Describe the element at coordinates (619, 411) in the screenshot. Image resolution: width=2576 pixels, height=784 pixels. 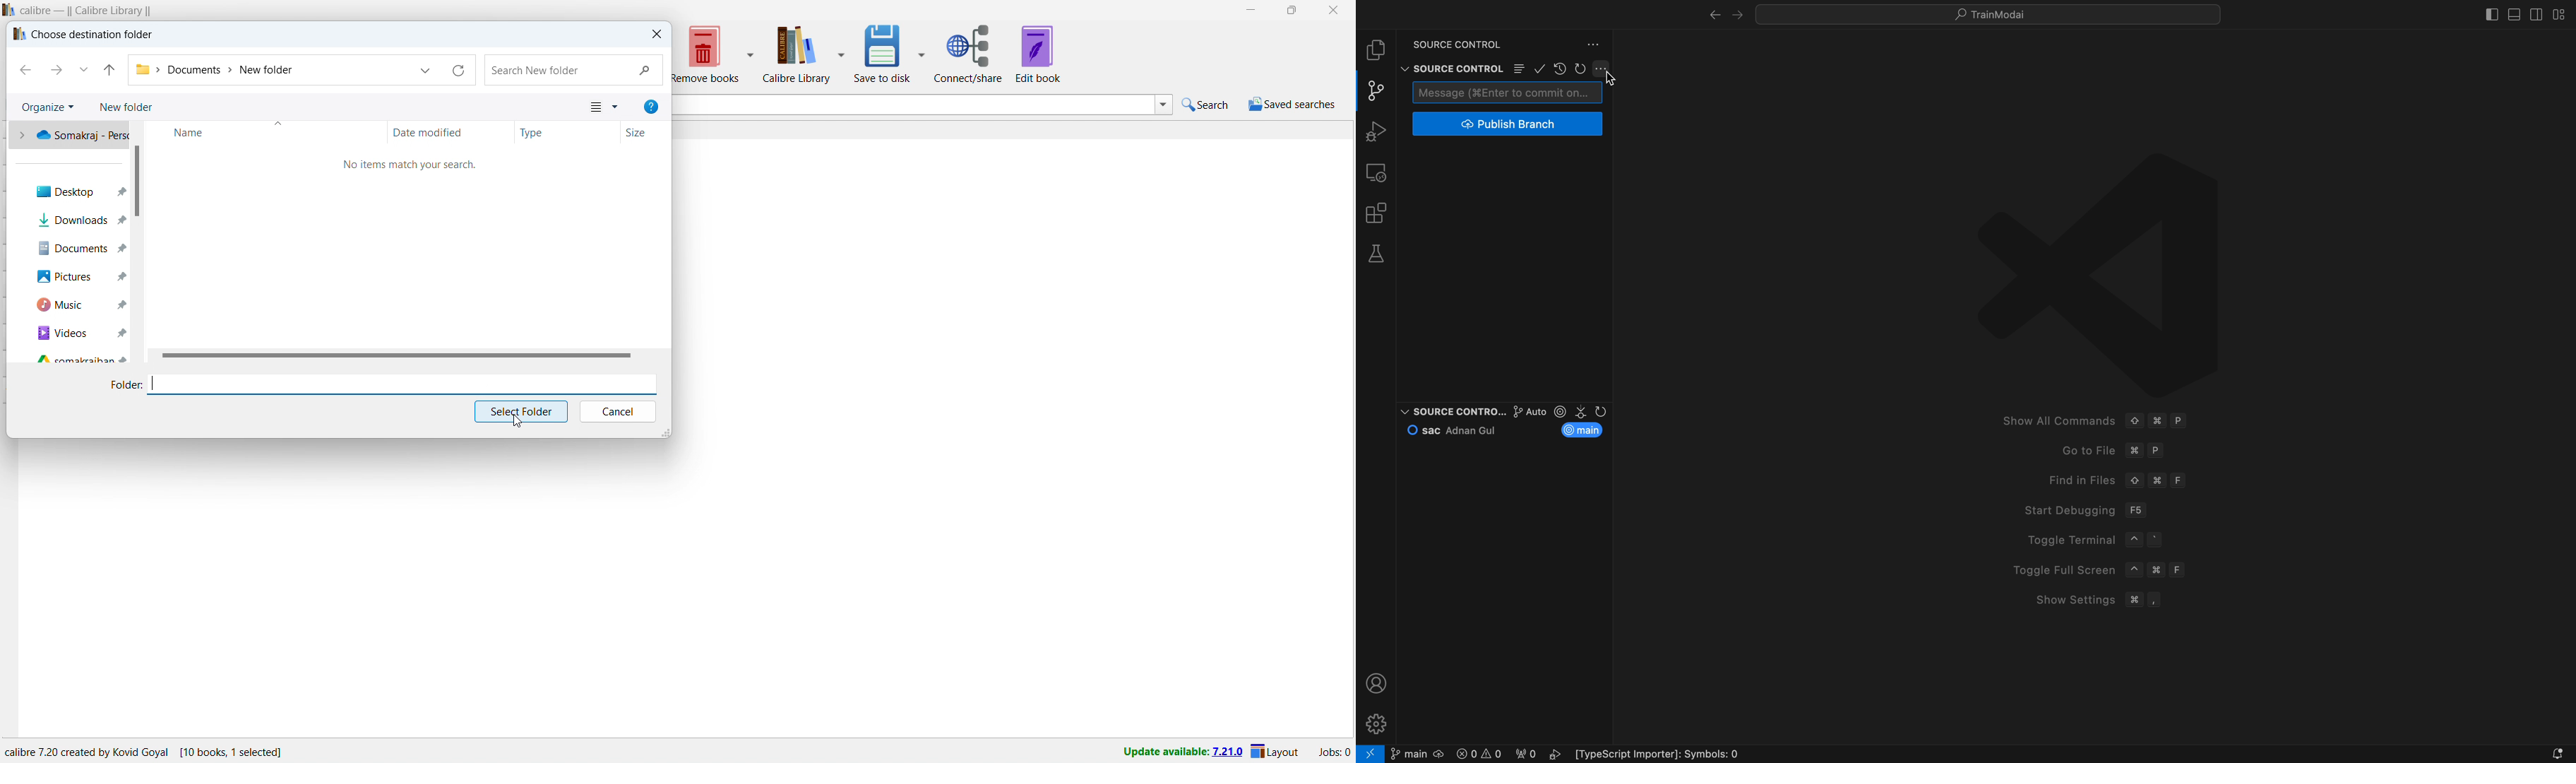
I see `cancel` at that location.